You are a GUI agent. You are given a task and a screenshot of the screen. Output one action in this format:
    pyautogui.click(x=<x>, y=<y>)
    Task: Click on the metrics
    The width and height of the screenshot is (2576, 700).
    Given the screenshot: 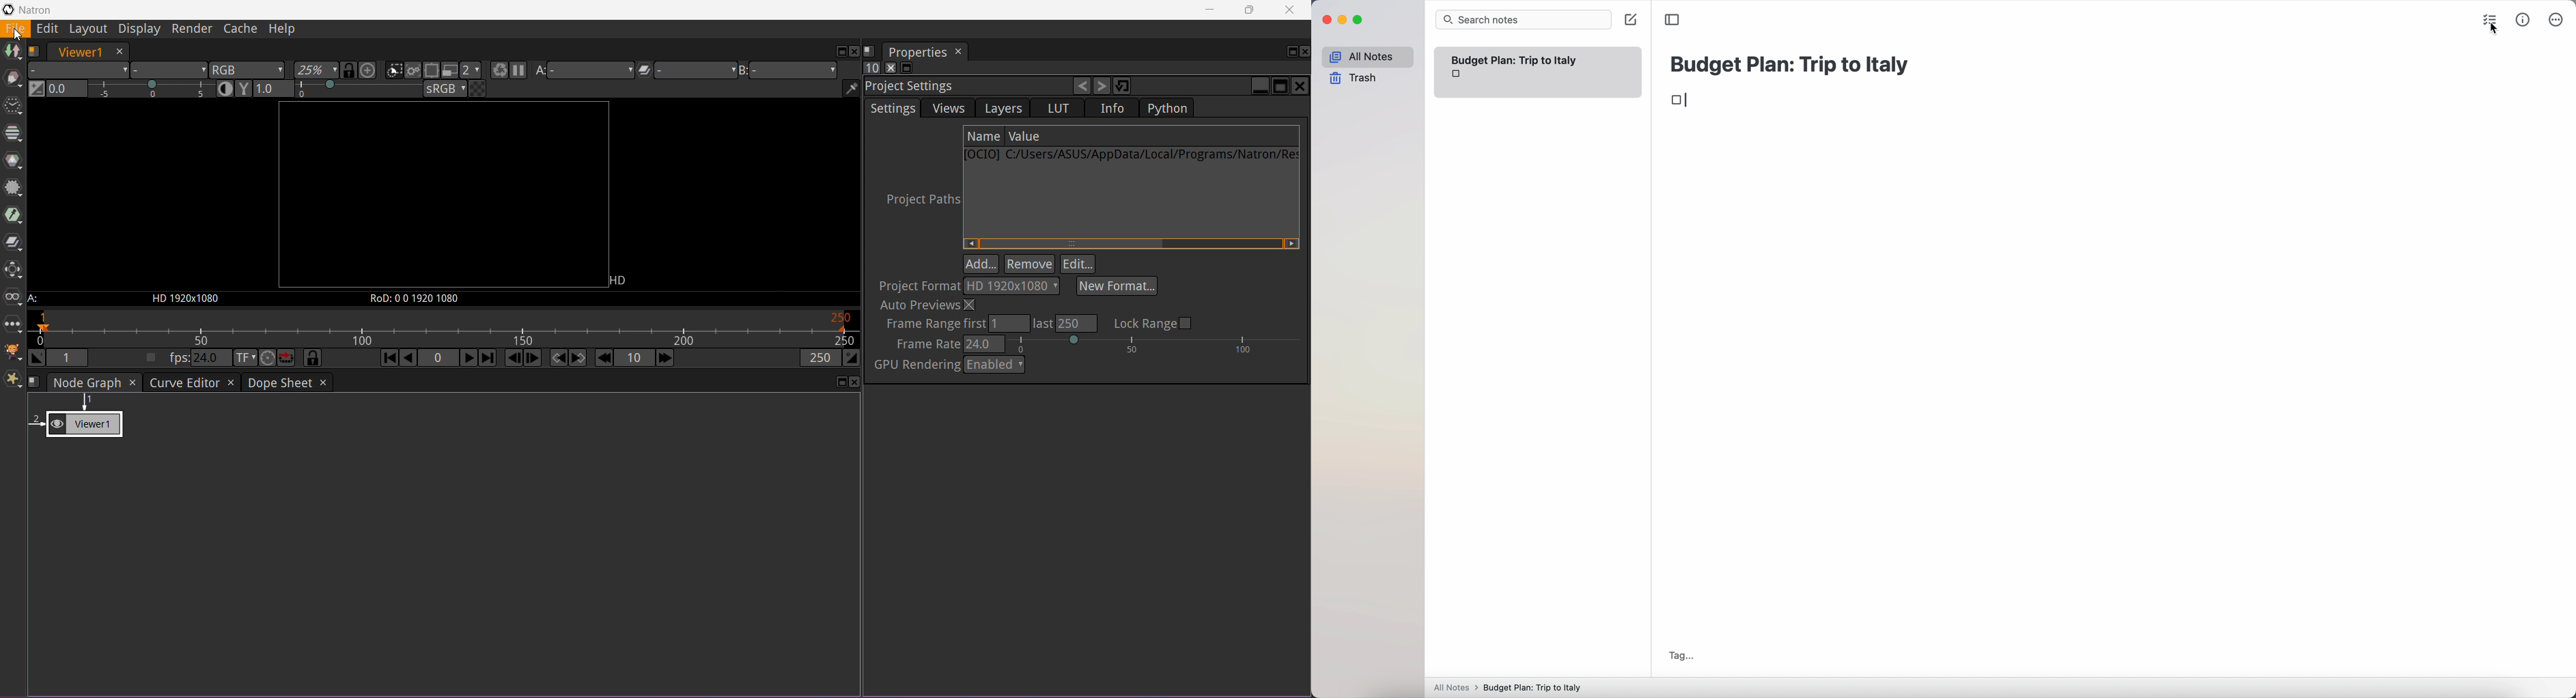 What is the action you would take?
    pyautogui.click(x=2523, y=21)
    